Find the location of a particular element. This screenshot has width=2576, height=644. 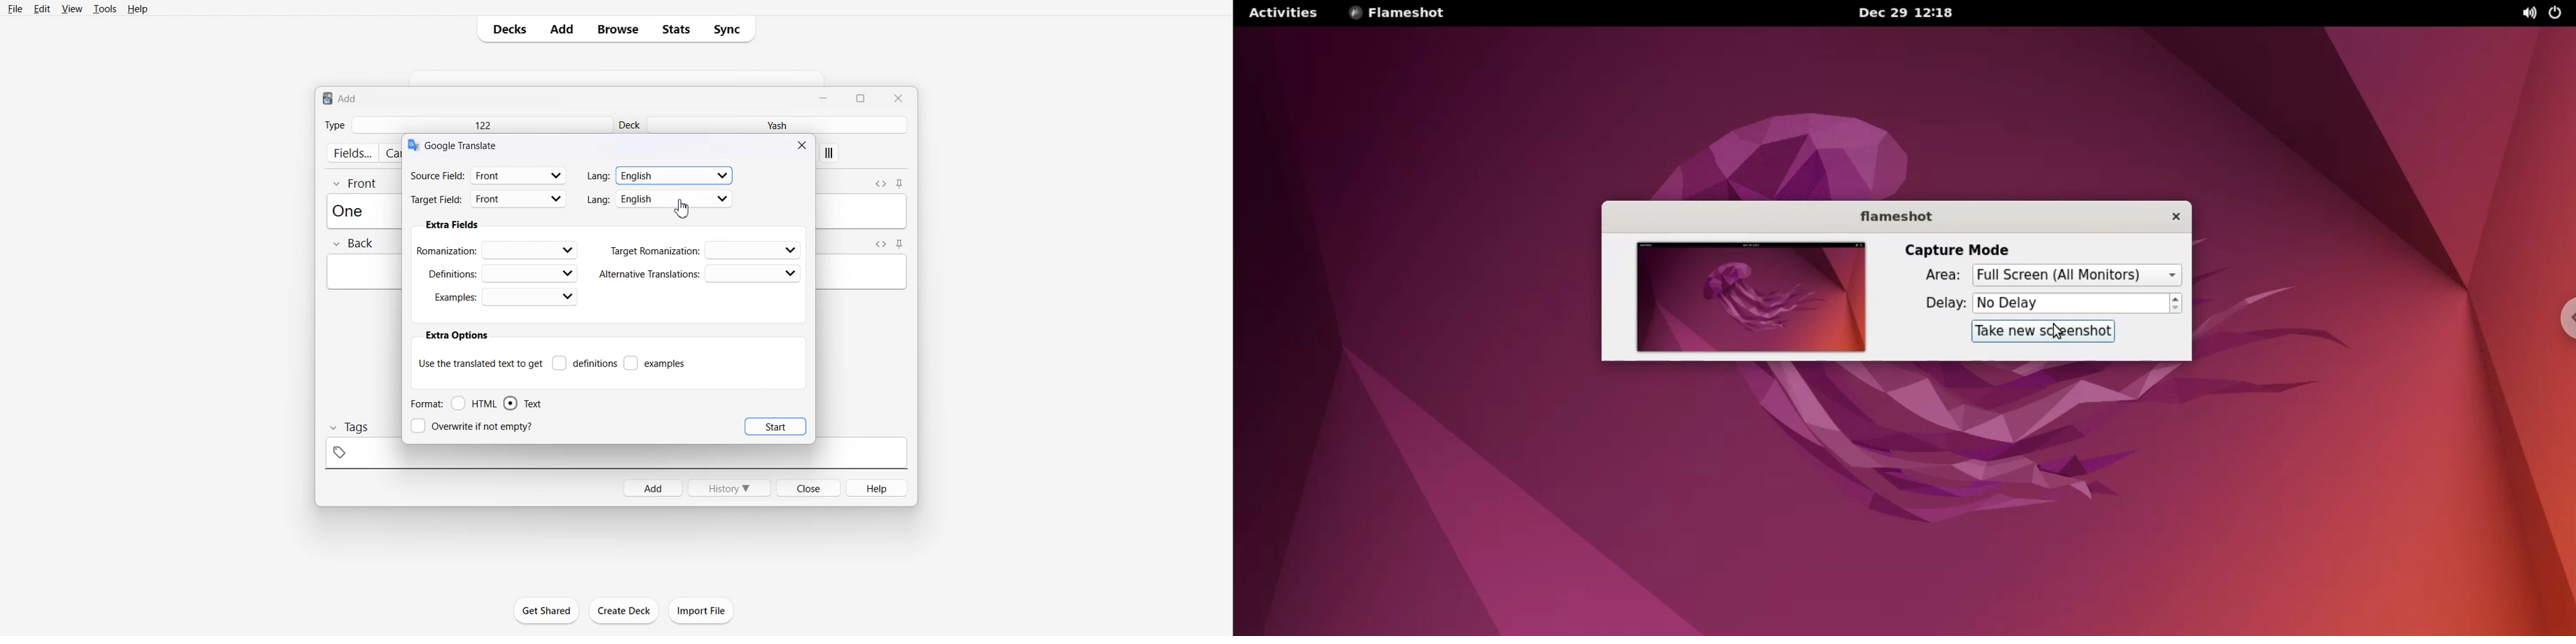

Import File is located at coordinates (702, 610).